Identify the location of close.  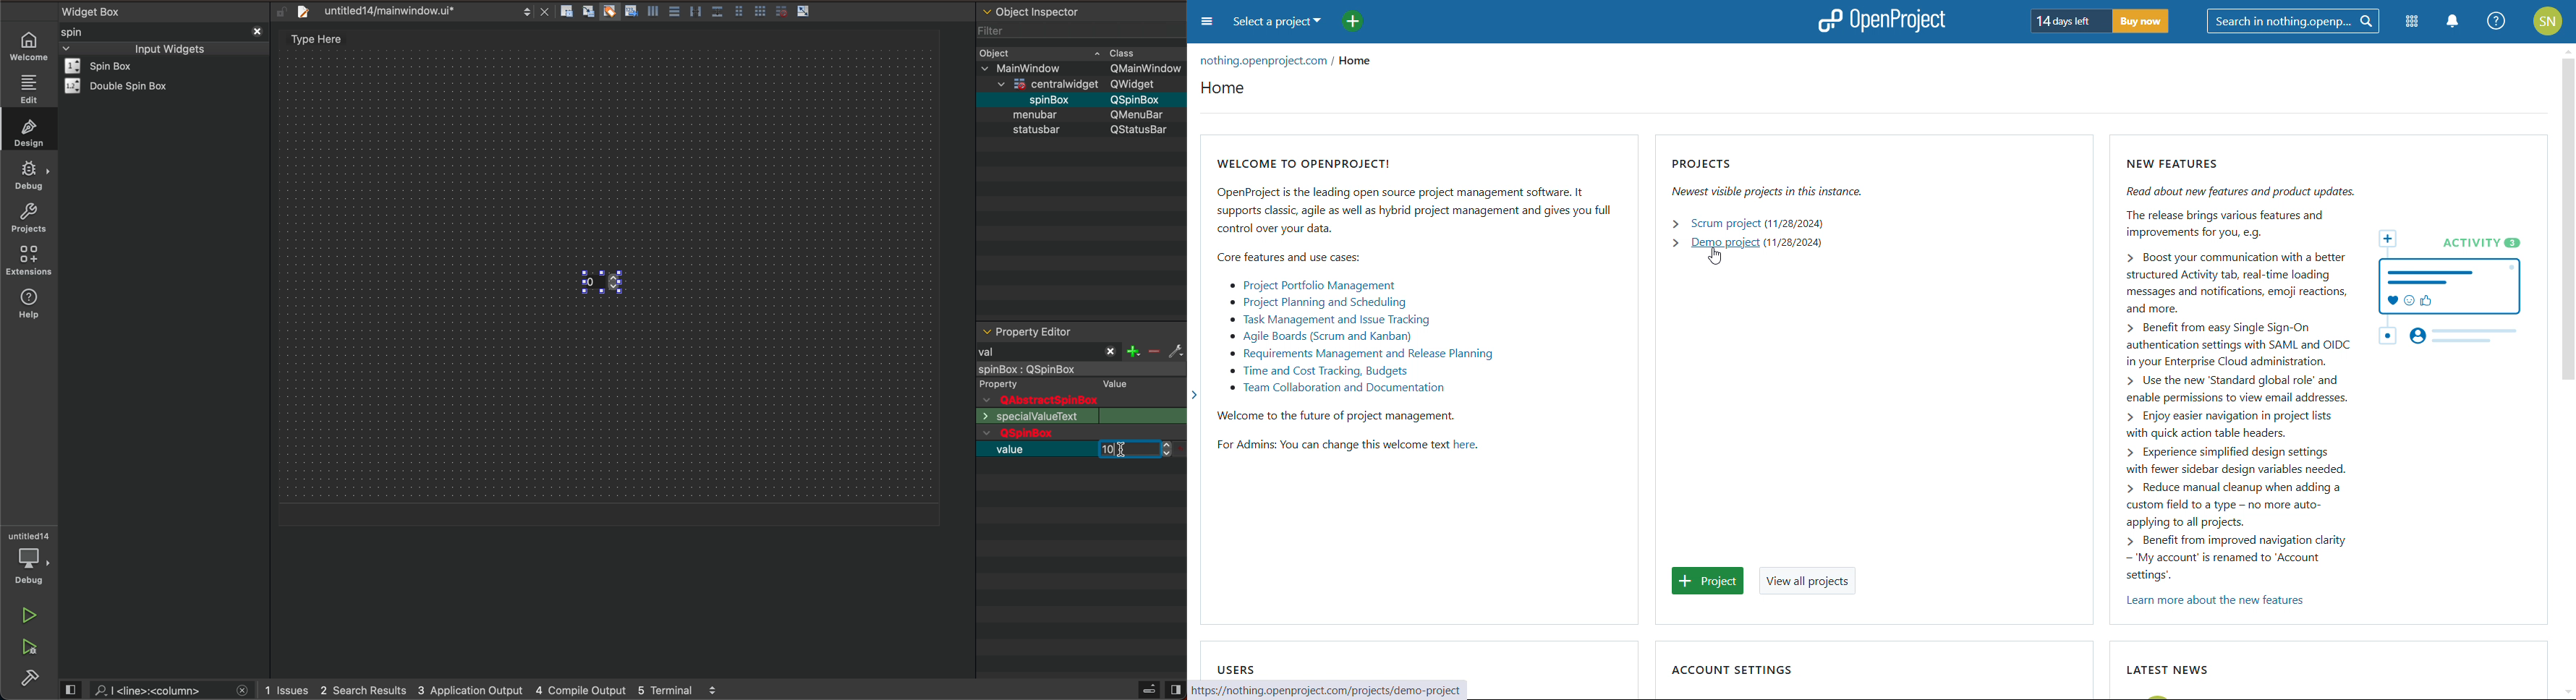
(256, 30).